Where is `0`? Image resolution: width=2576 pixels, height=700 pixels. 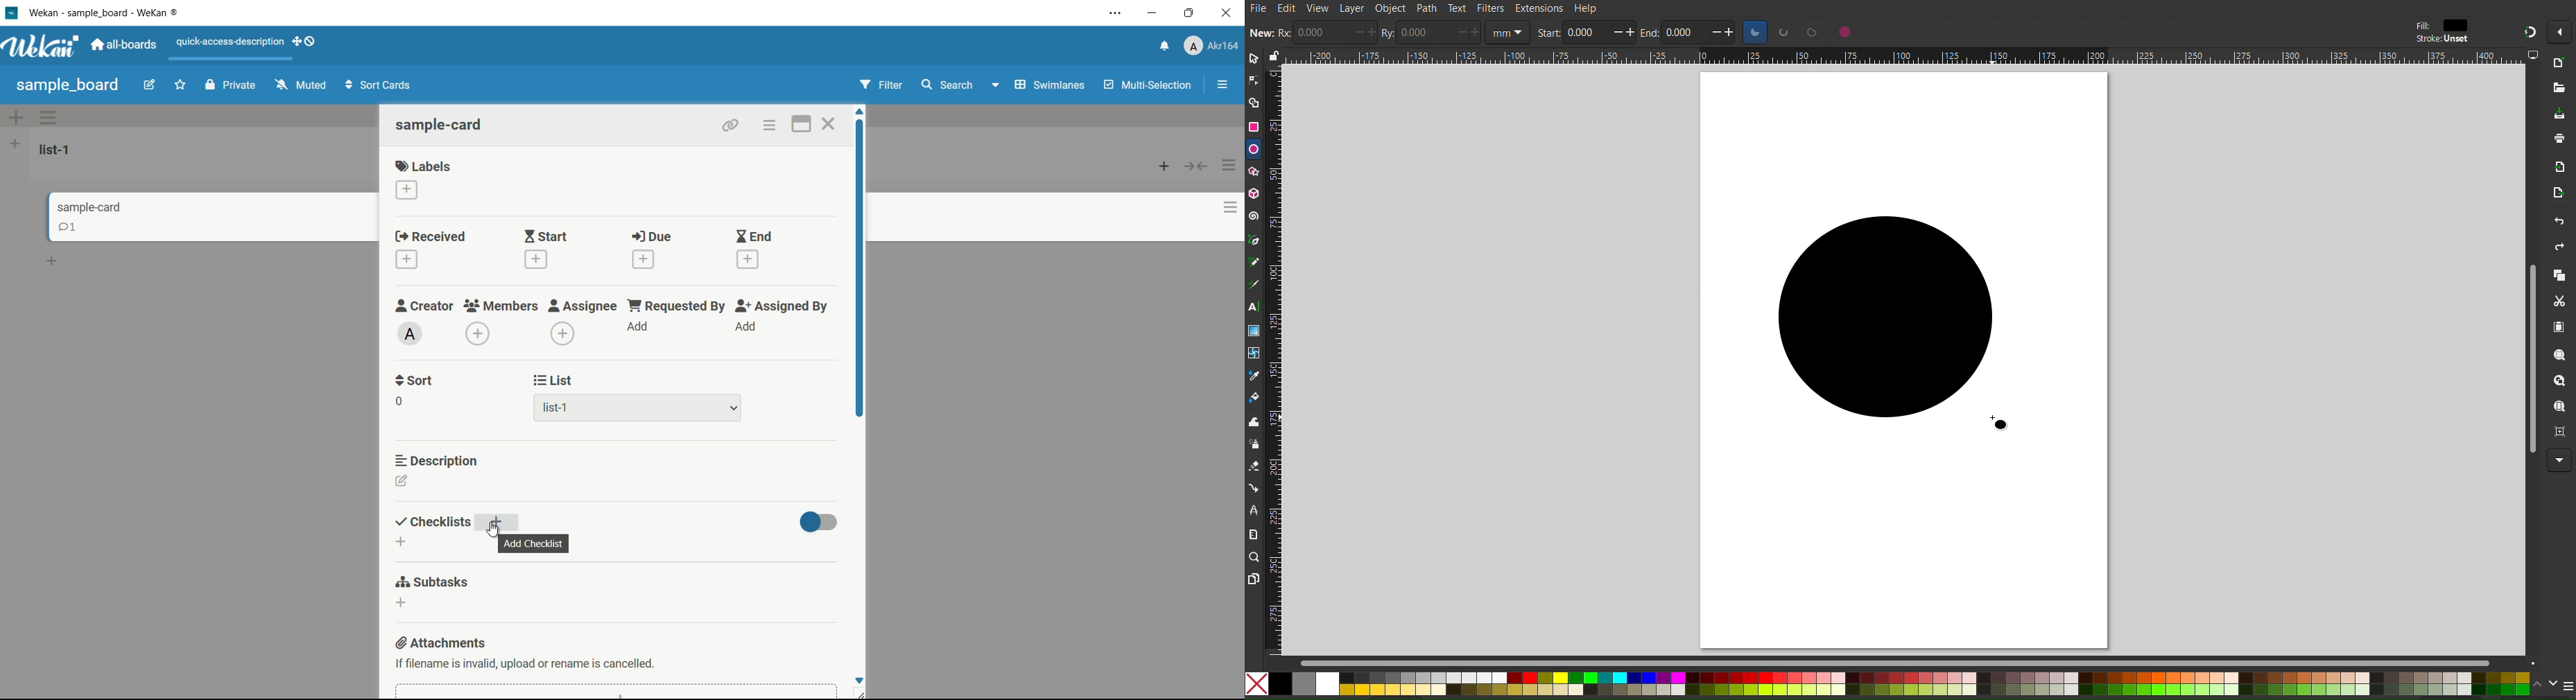
0 is located at coordinates (1586, 32).